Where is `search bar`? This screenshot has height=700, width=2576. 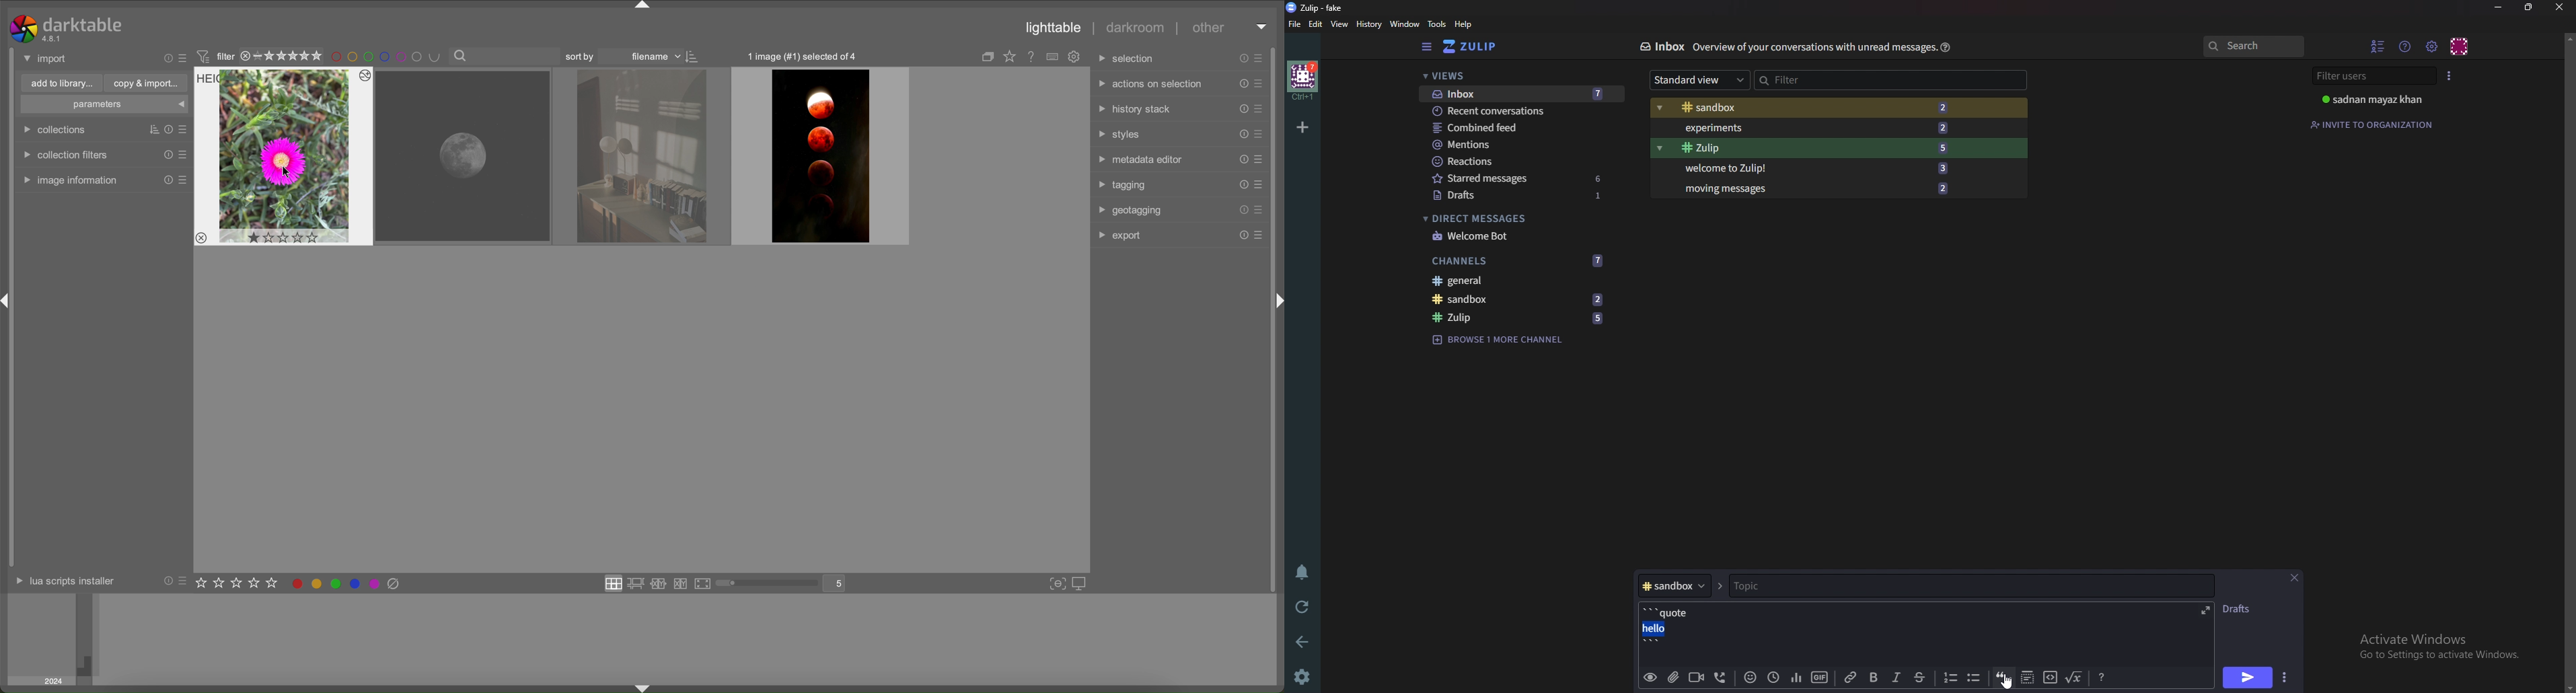 search bar is located at coordinates (504, 57).